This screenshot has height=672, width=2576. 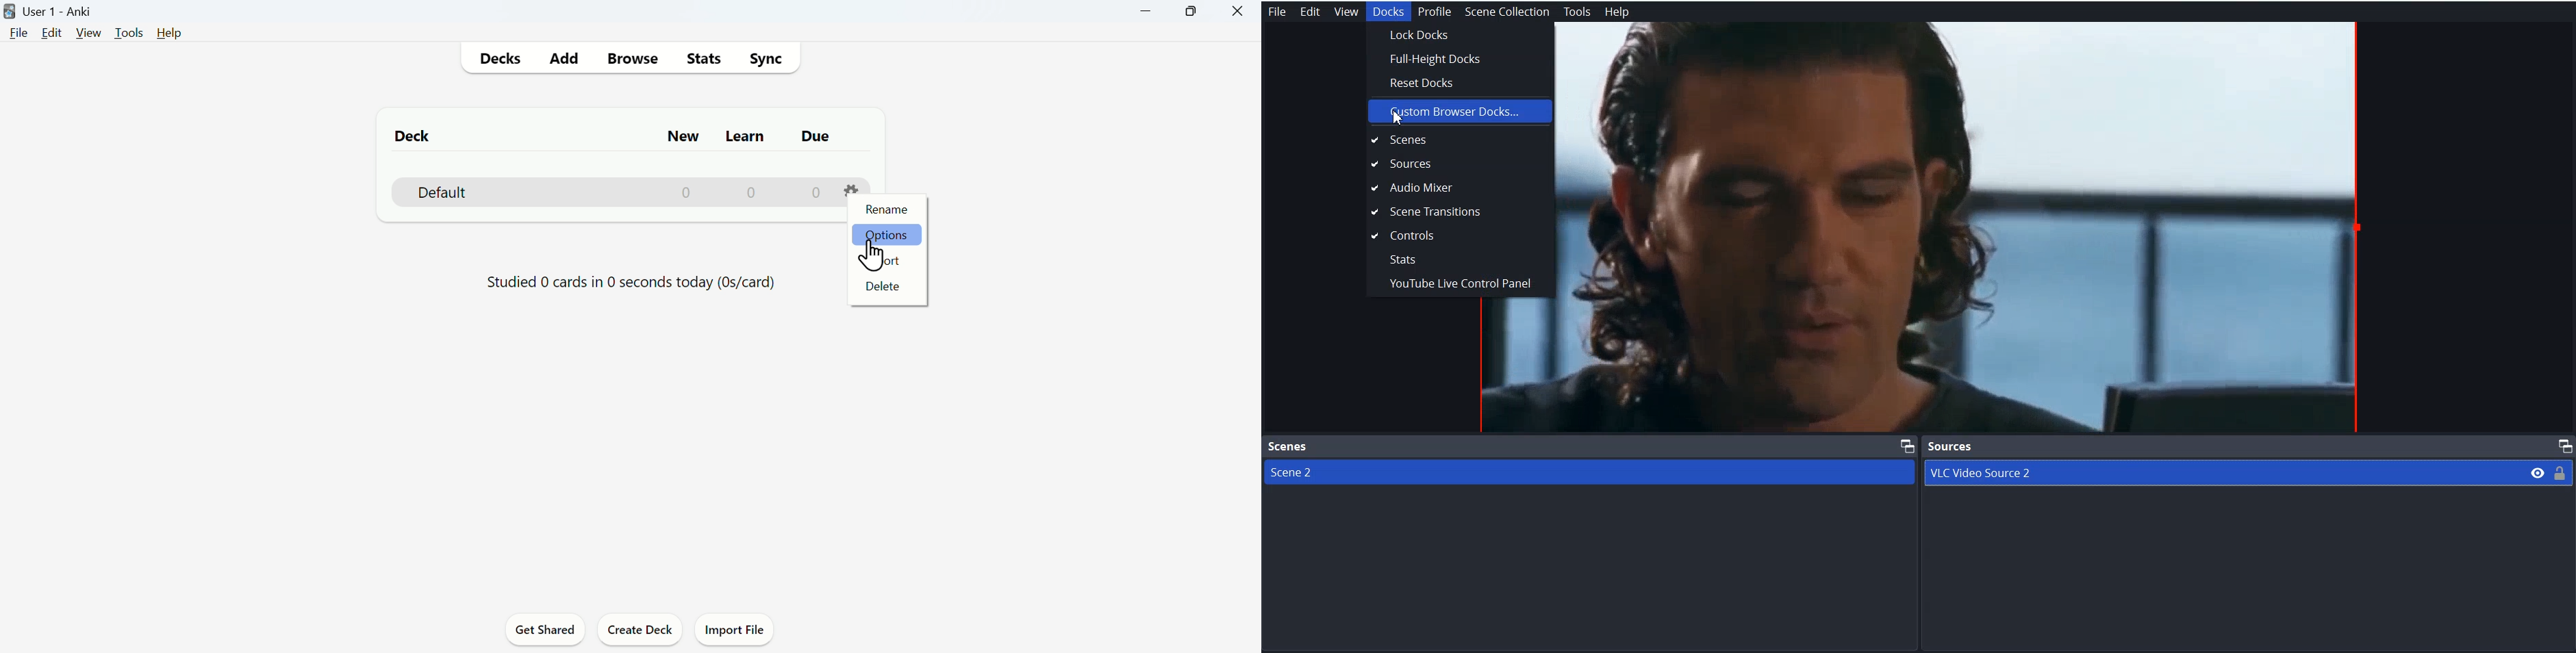 I want to click on file preview window, so click(x=1517, y=366).